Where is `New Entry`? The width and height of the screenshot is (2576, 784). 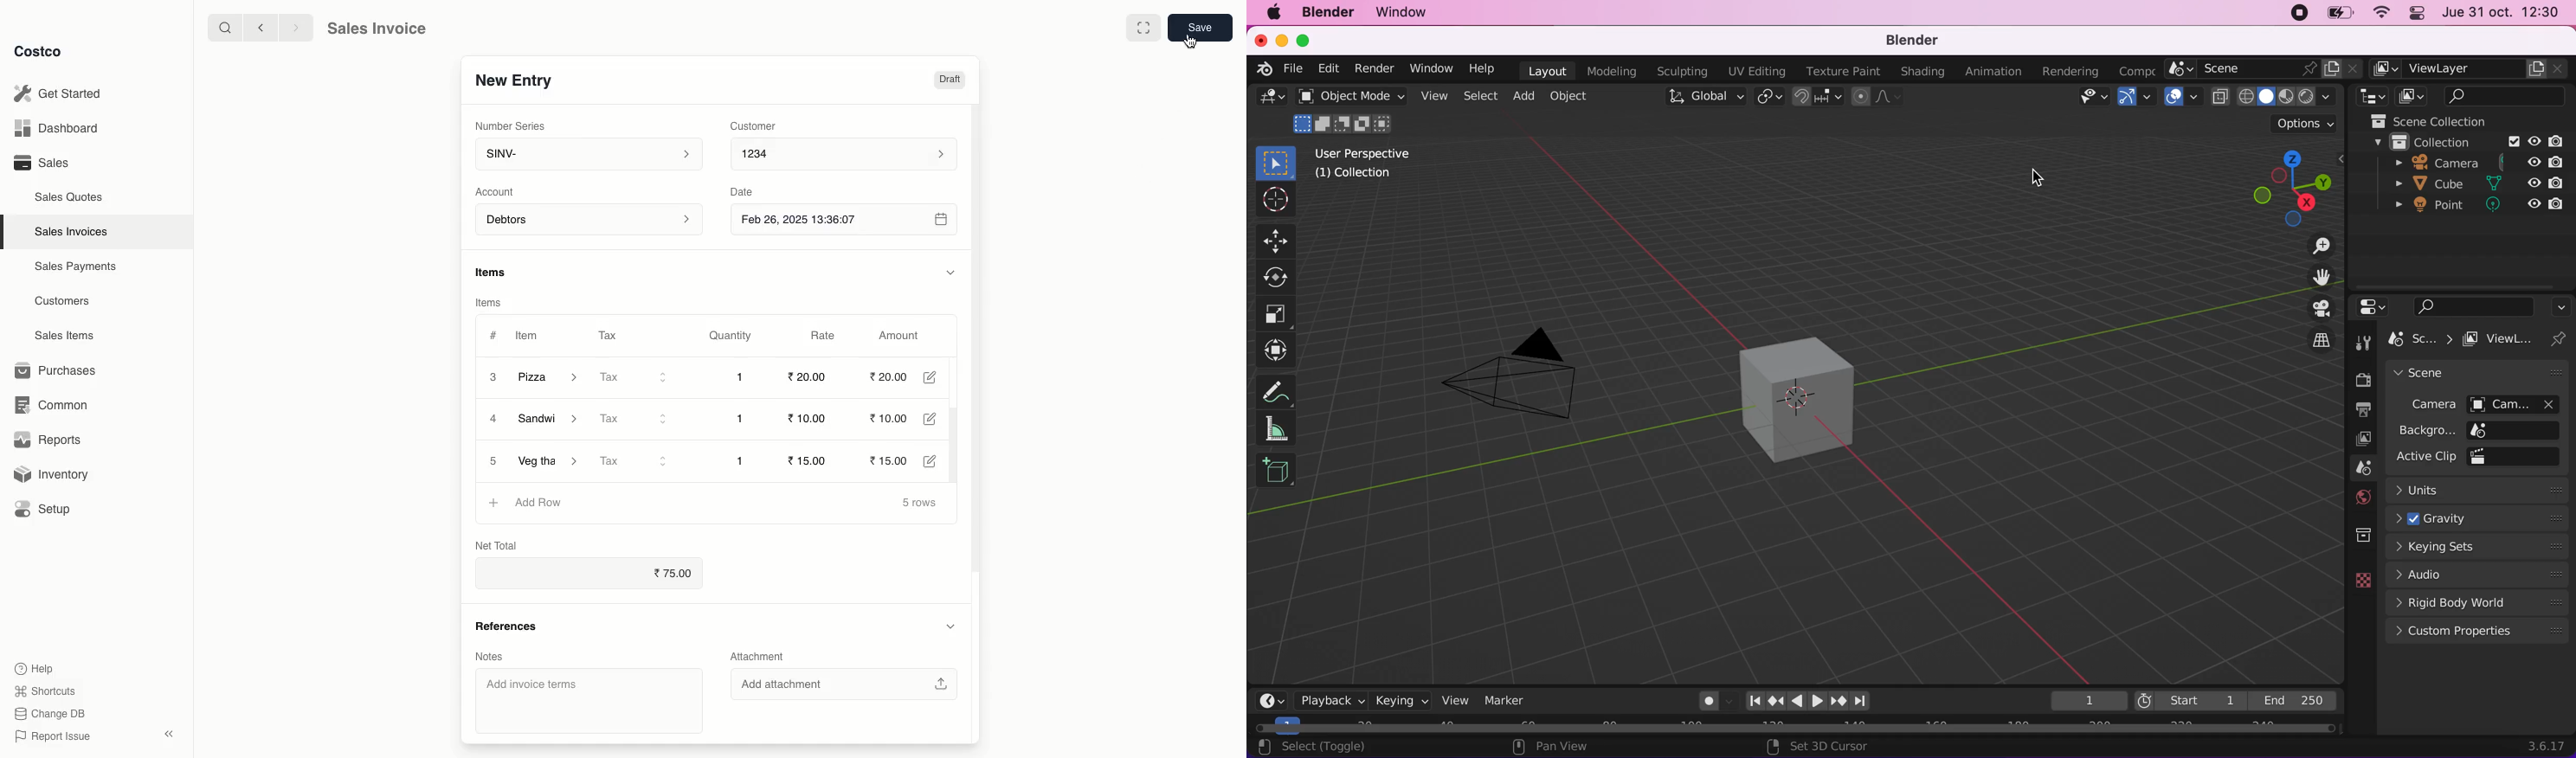 New Entry is located at coordinates (512, 80).